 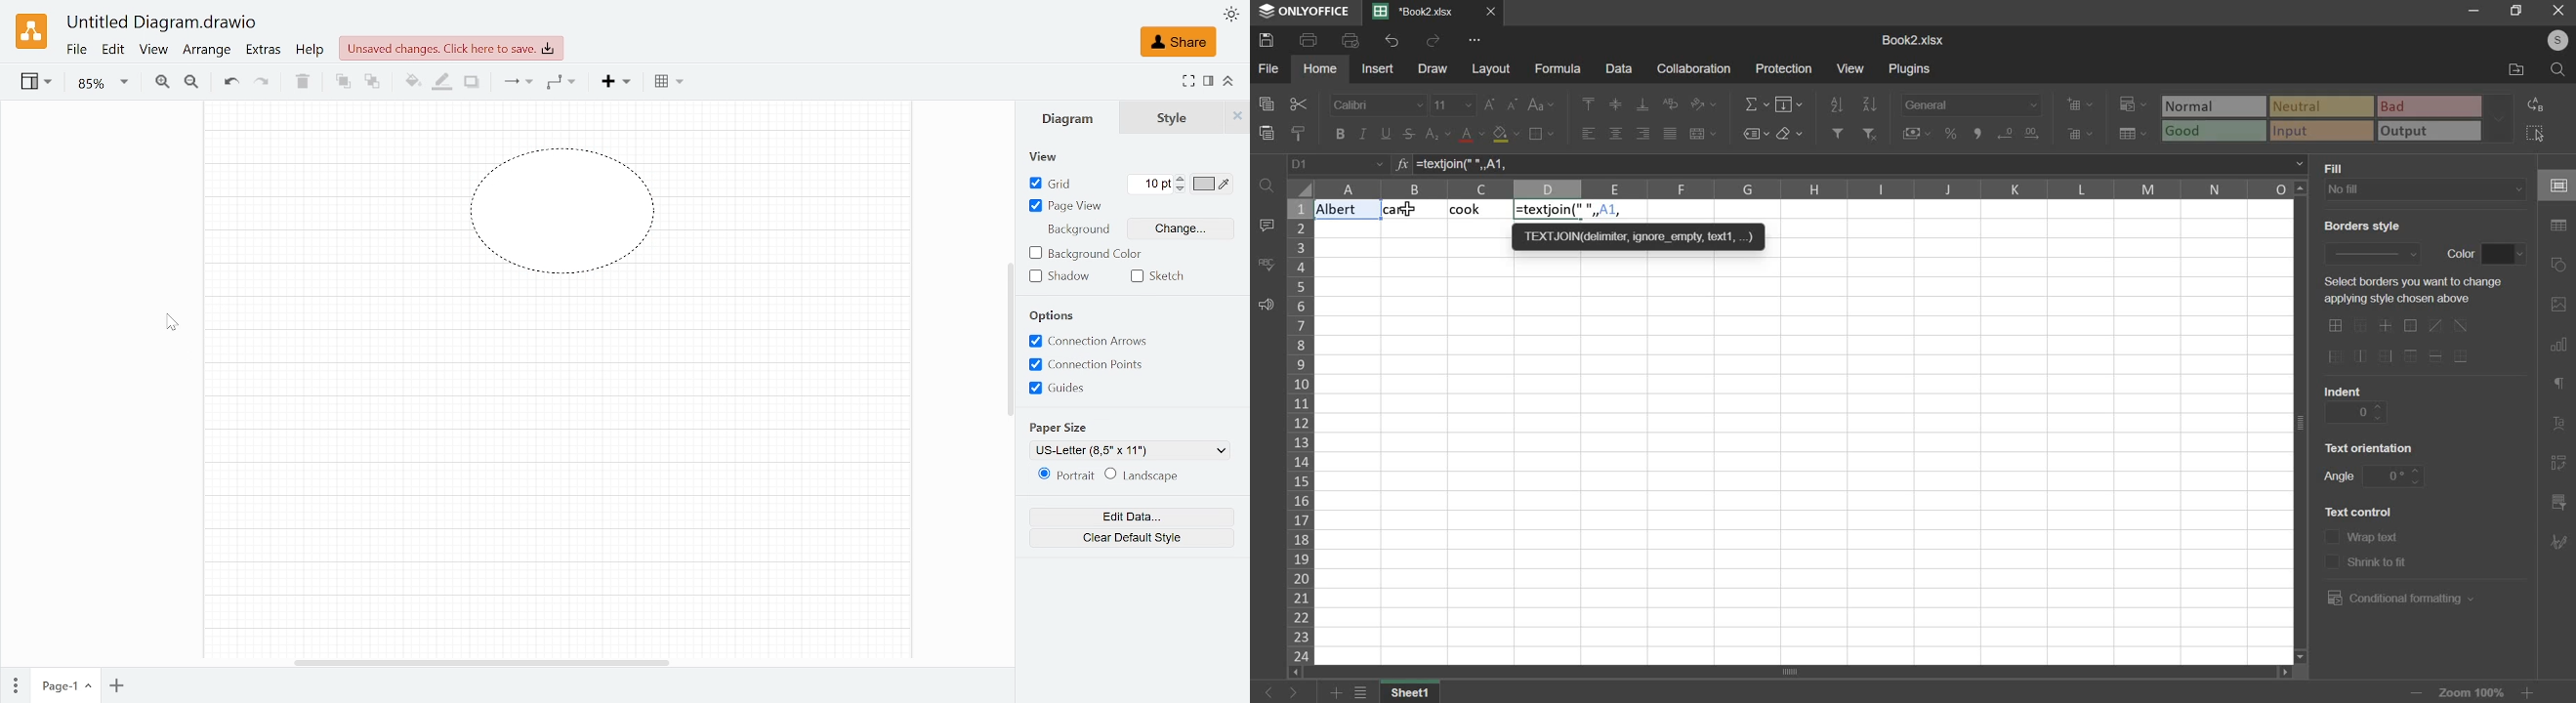 I want to click on cell, so click(x=2557, y=186).